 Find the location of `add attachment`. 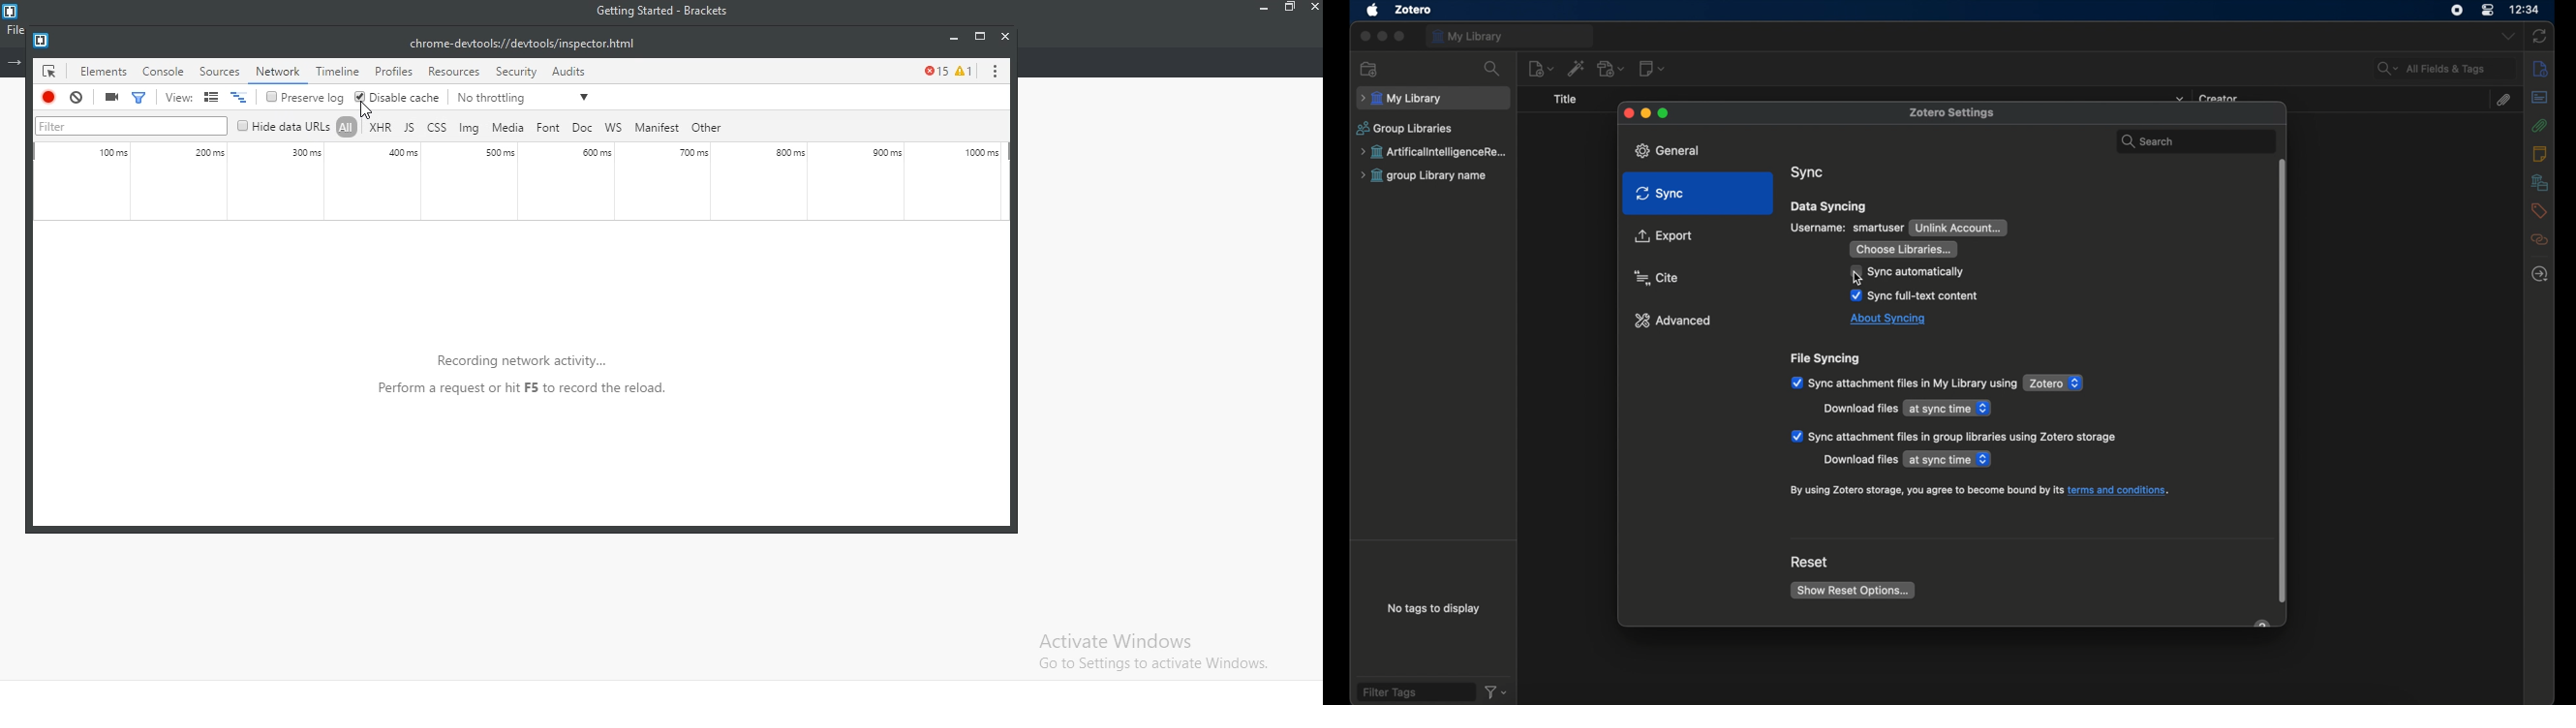

add attachment is located at coordinates (1612, 69).